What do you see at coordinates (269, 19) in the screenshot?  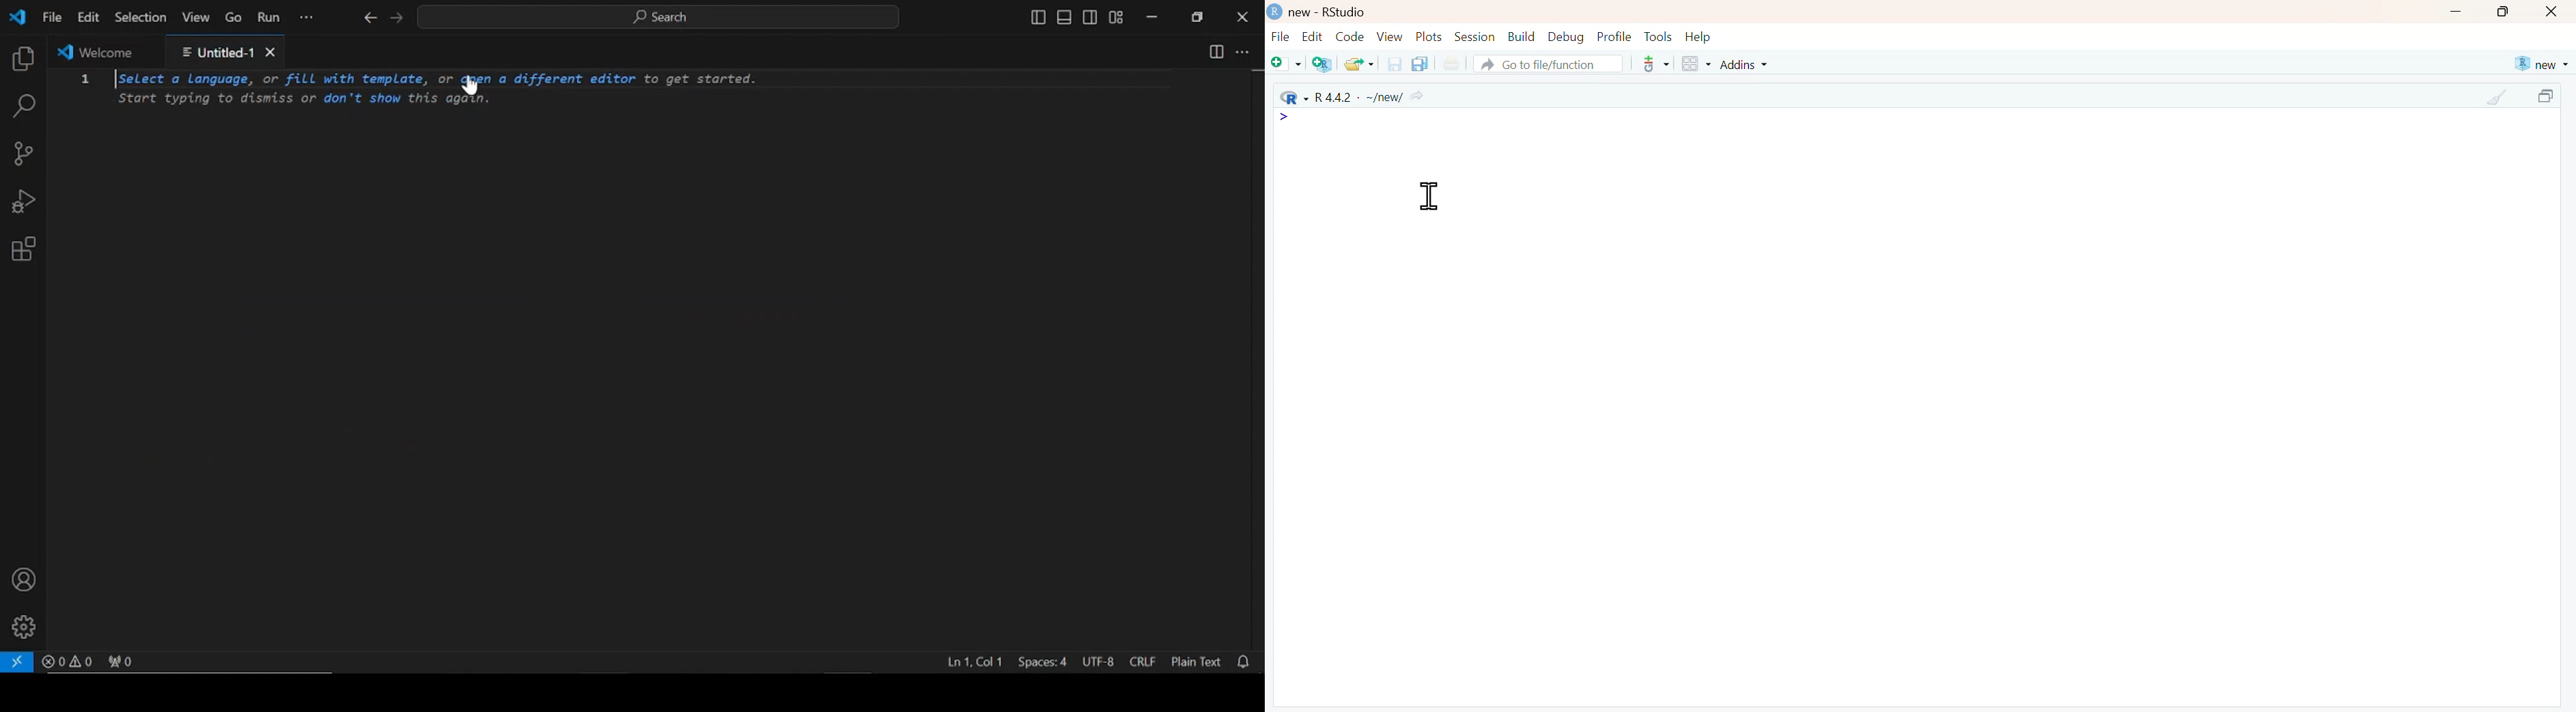 I see `run` at bounding box center [269, 19].